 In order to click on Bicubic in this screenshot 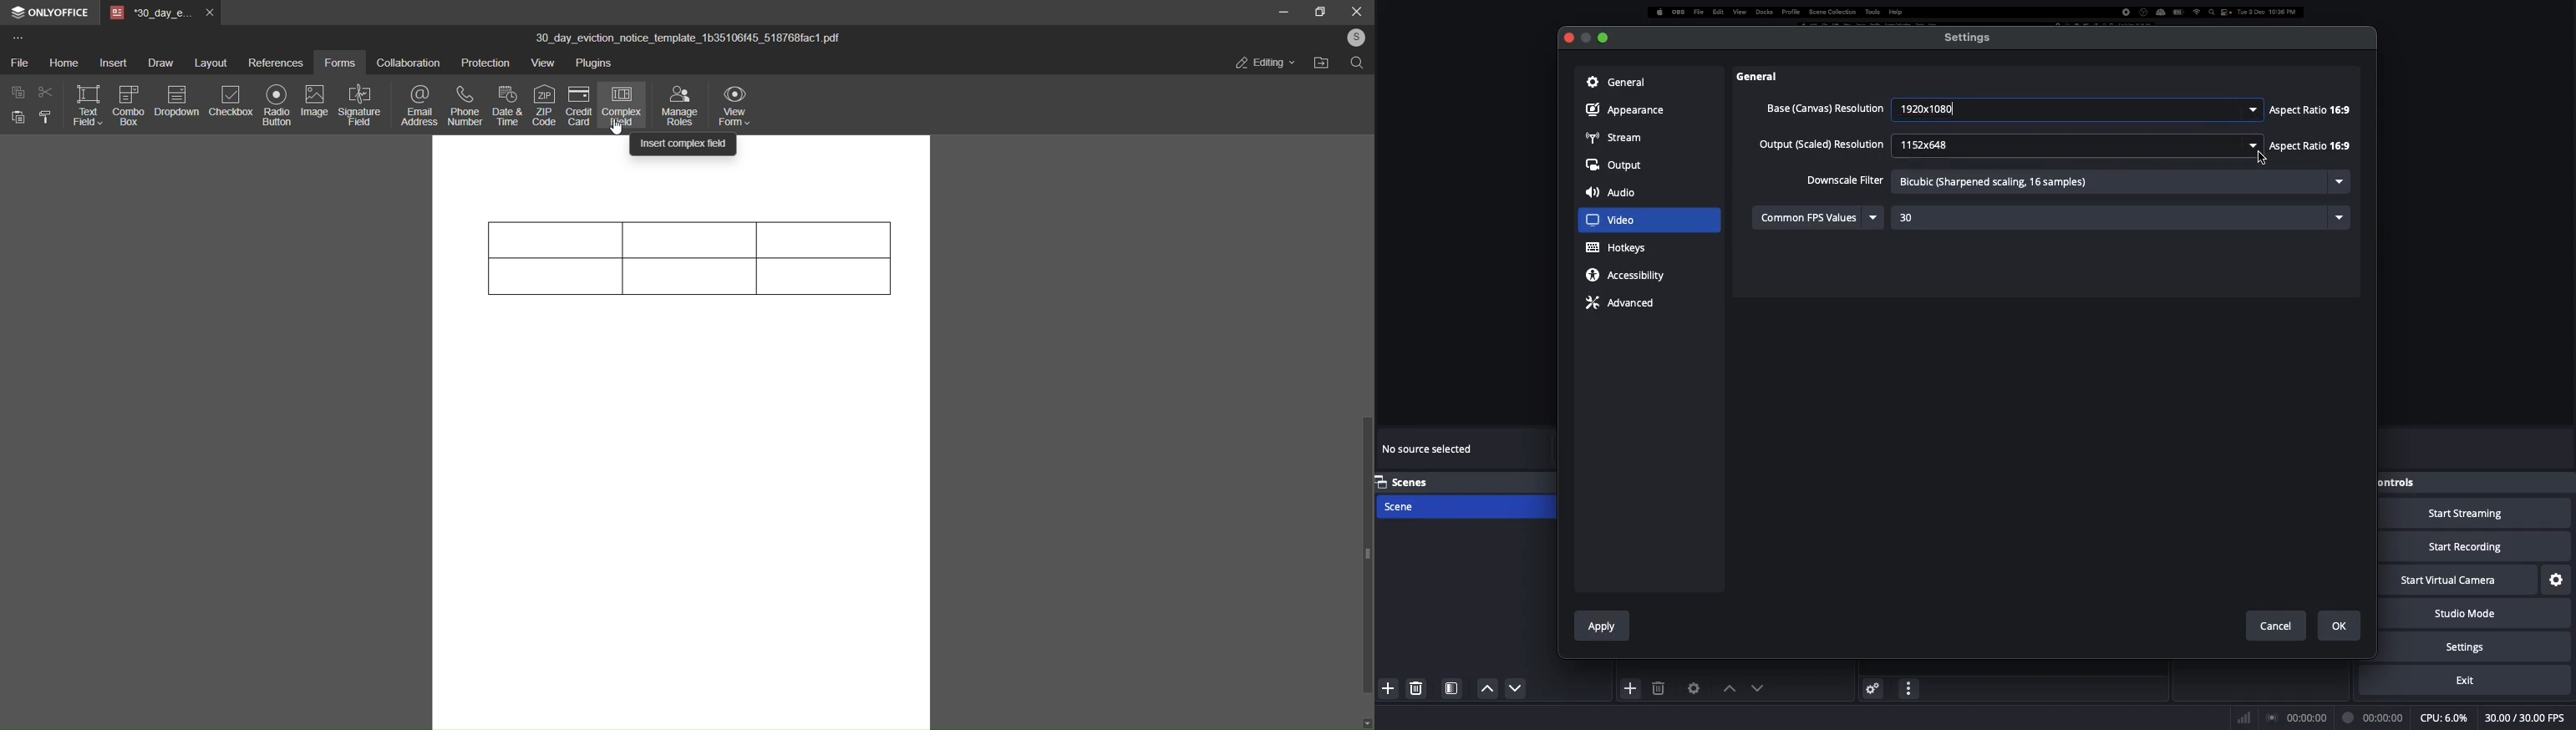, I will do `click(2120, 182)`.